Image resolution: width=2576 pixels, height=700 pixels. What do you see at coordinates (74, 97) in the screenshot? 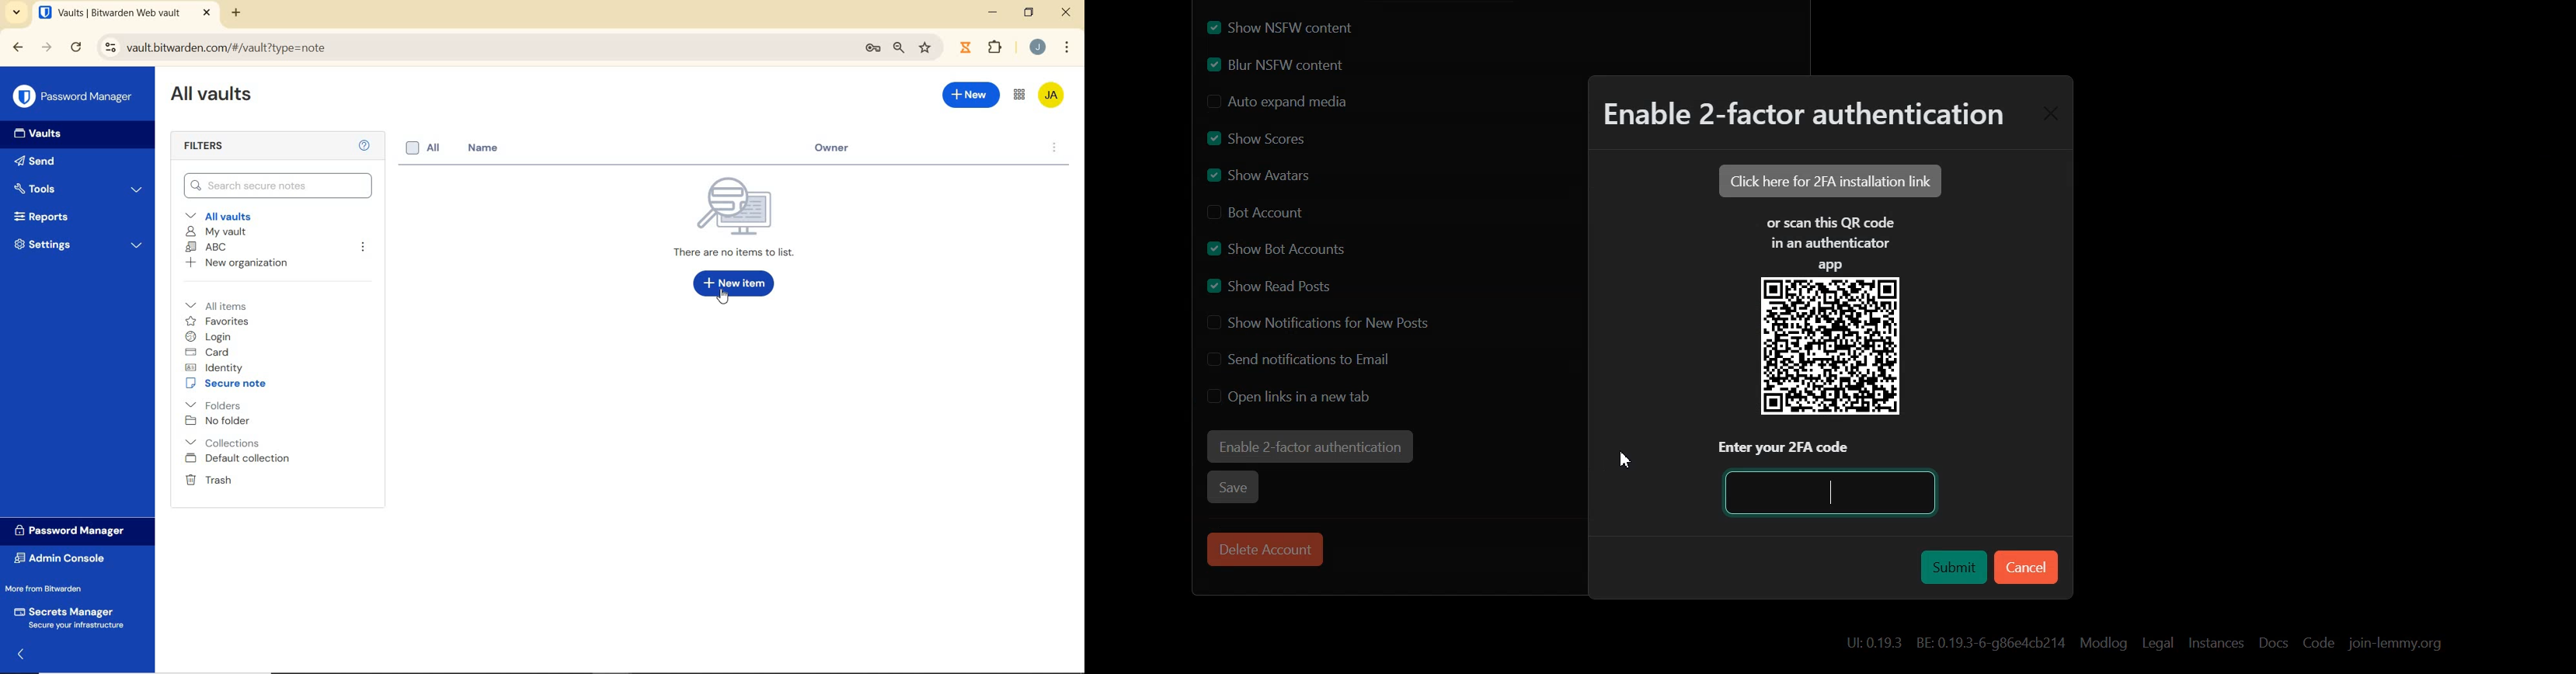
I see `Password Manager` at bounding box center [74, 97].